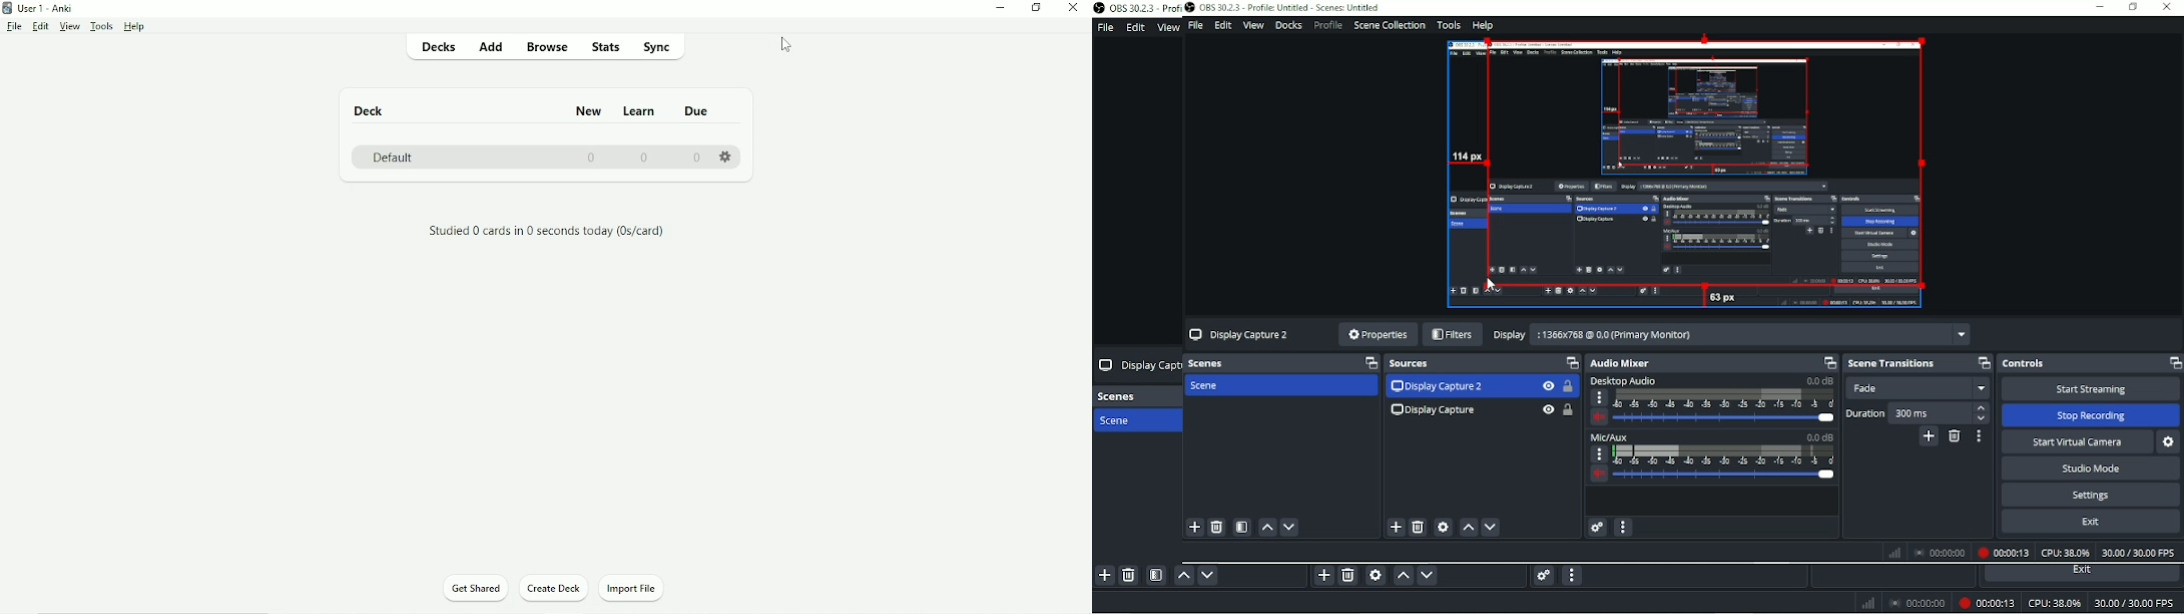 Image resolution: width=2184 pixels, height=616 pixels. What do you see at coordinates (1545, 388) in the screenshot?
I see `Hide` at bounding box center [1545, 388].